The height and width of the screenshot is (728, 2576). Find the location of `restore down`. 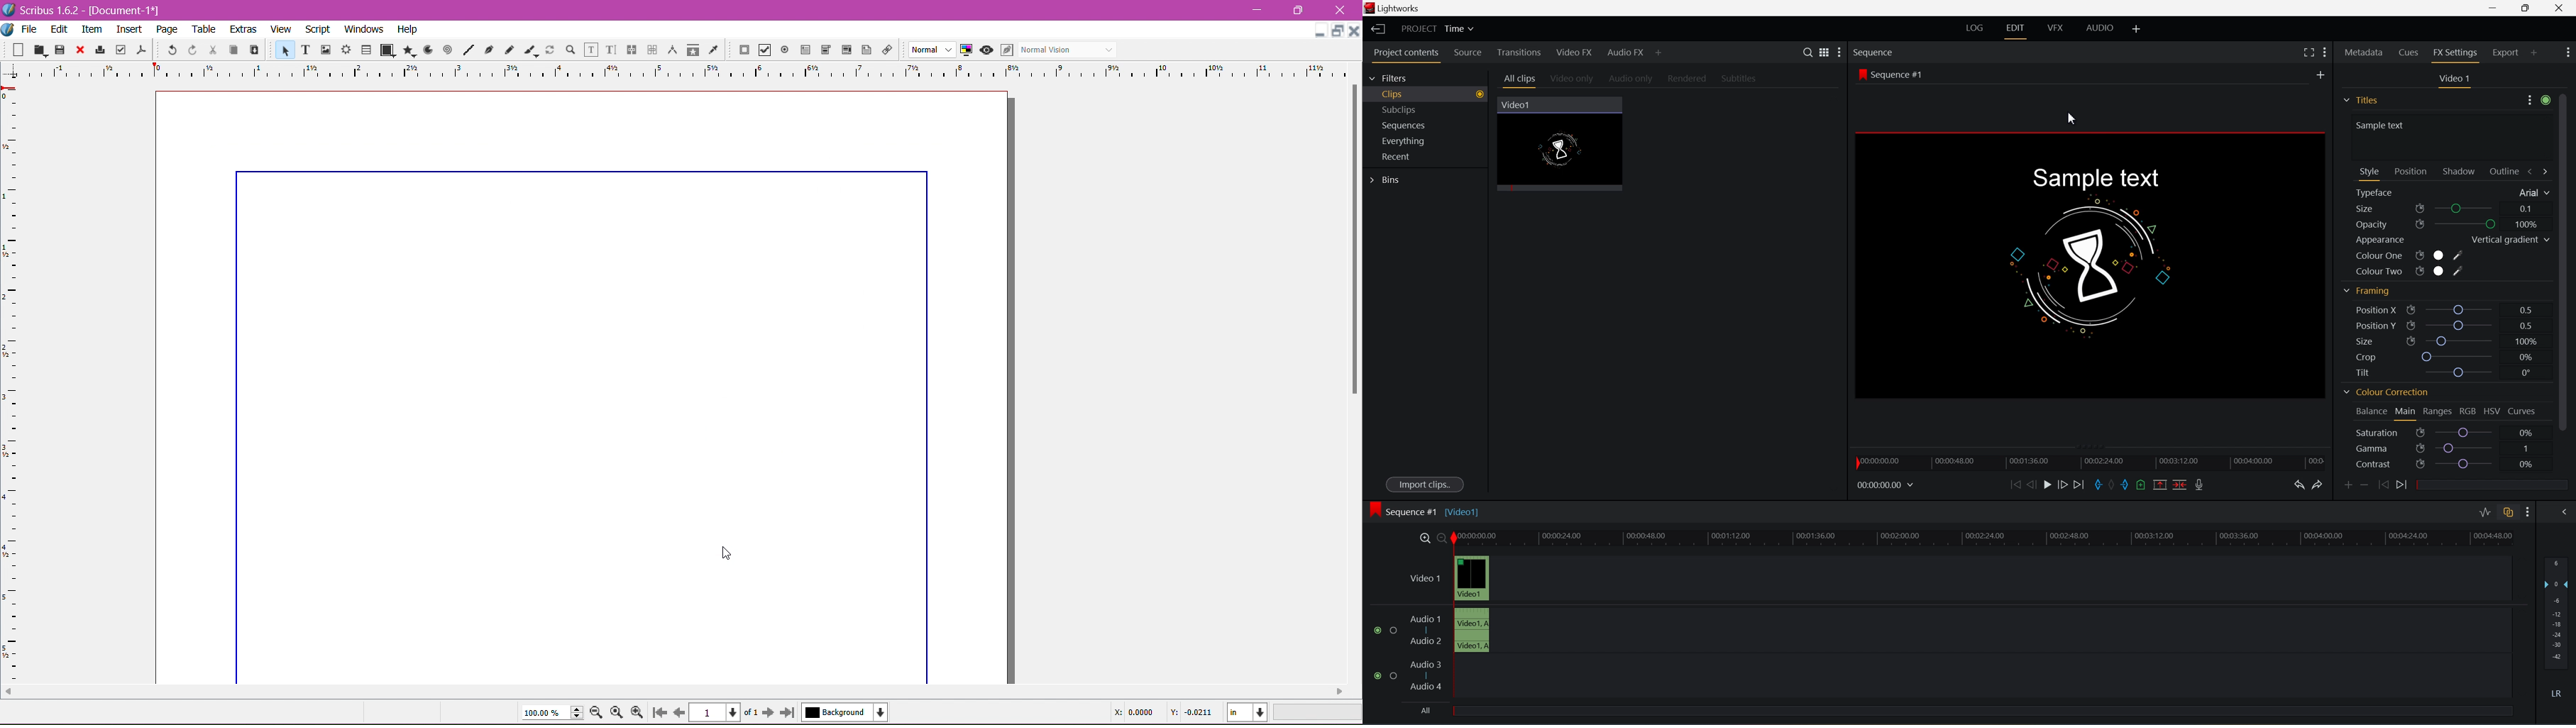

restore down is located at coordinates (2523, 8).